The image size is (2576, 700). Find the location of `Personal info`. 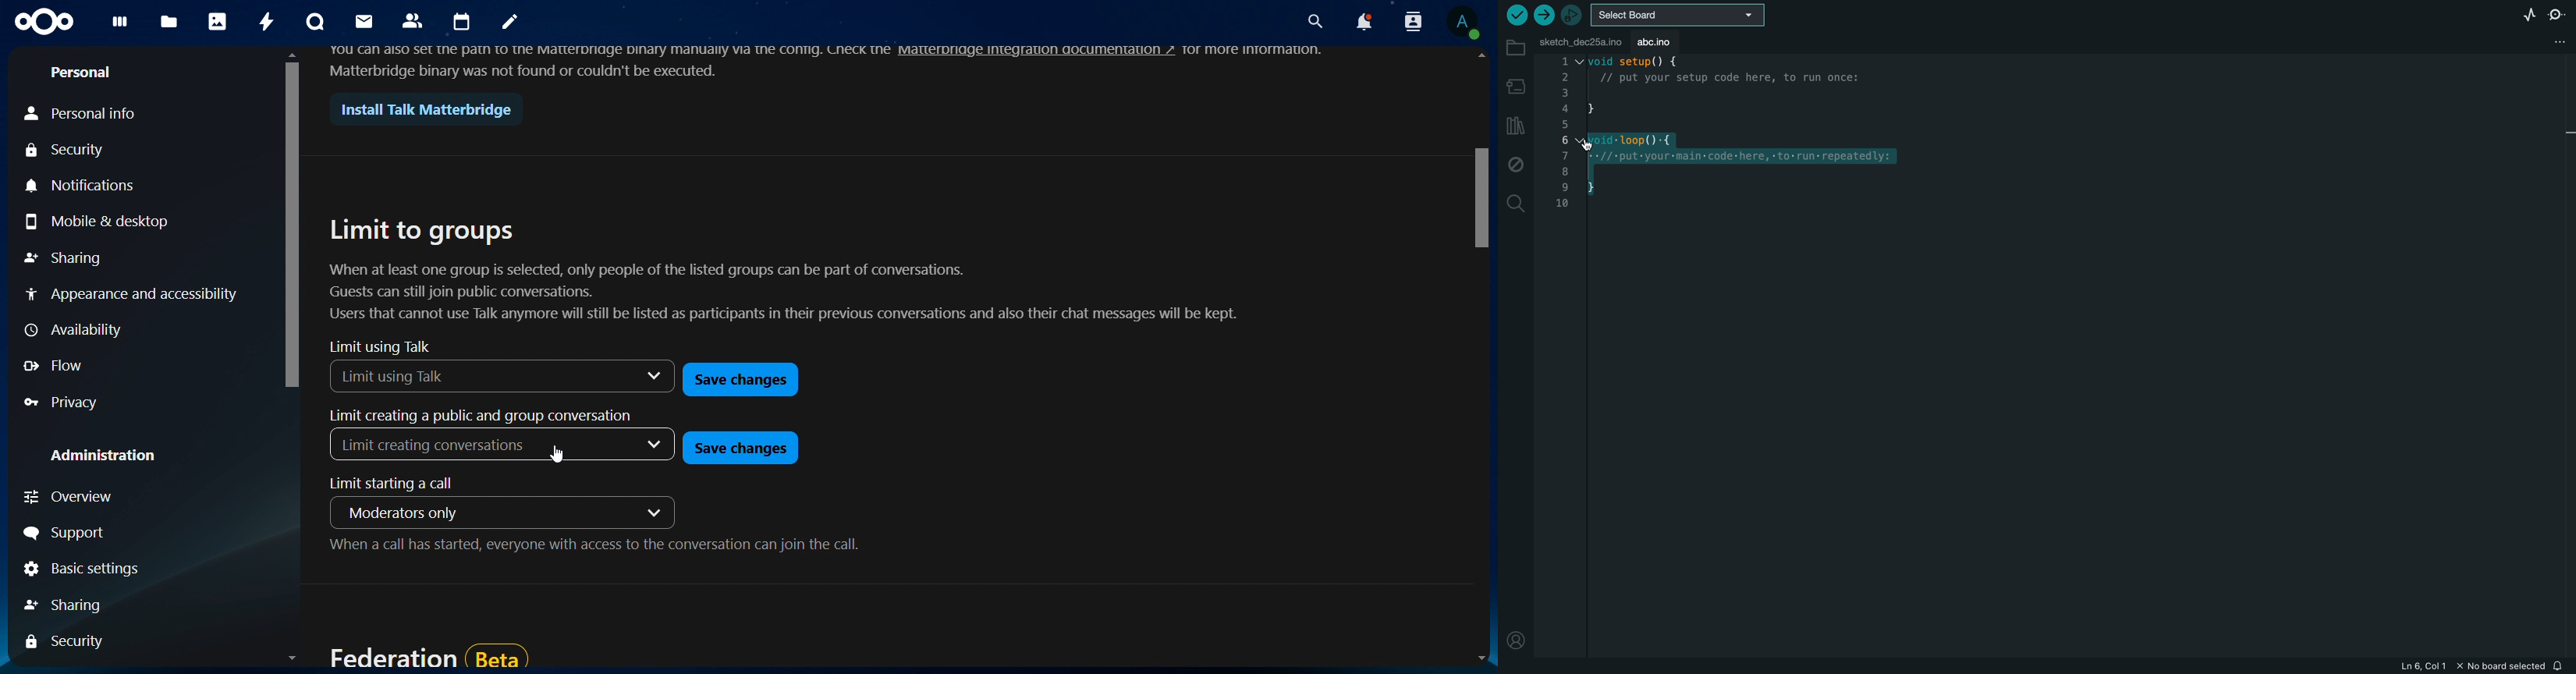

Personal info is located at coordinates (86, 110).